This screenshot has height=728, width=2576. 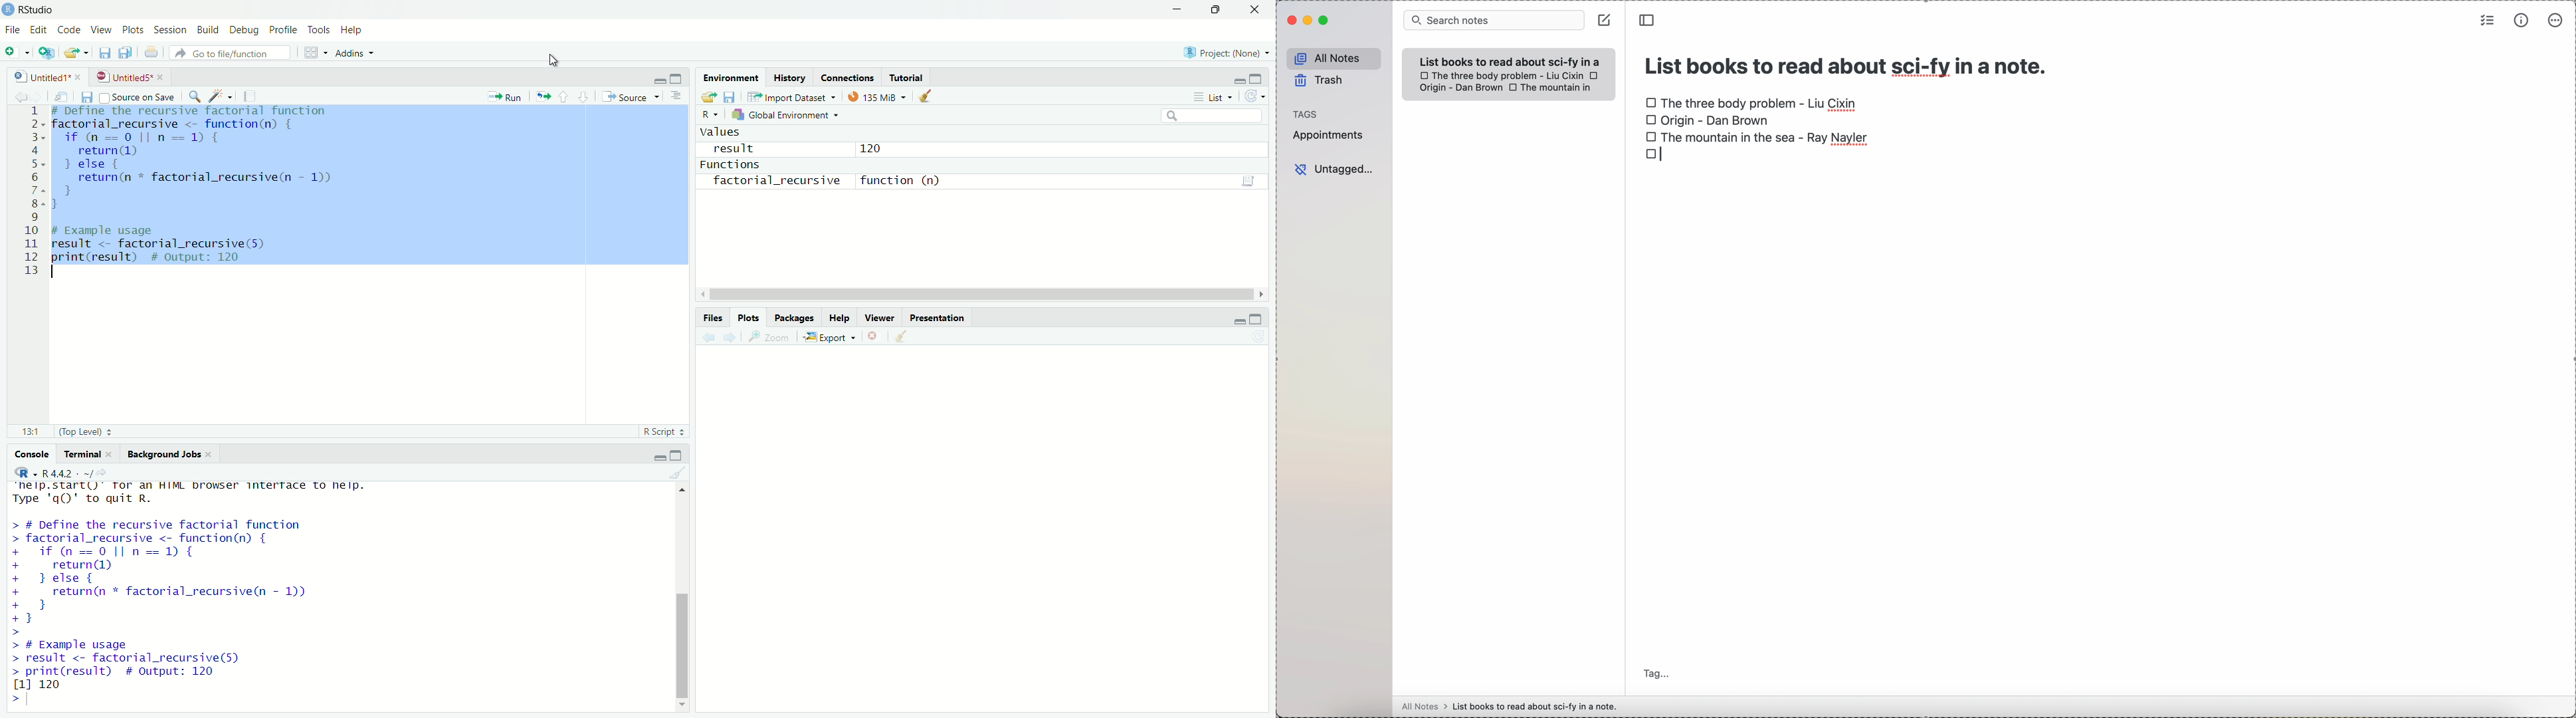 What do you see at coordinates (243, 29) in the screenshot?
I see `Debug` at bounding box center [243, 29].